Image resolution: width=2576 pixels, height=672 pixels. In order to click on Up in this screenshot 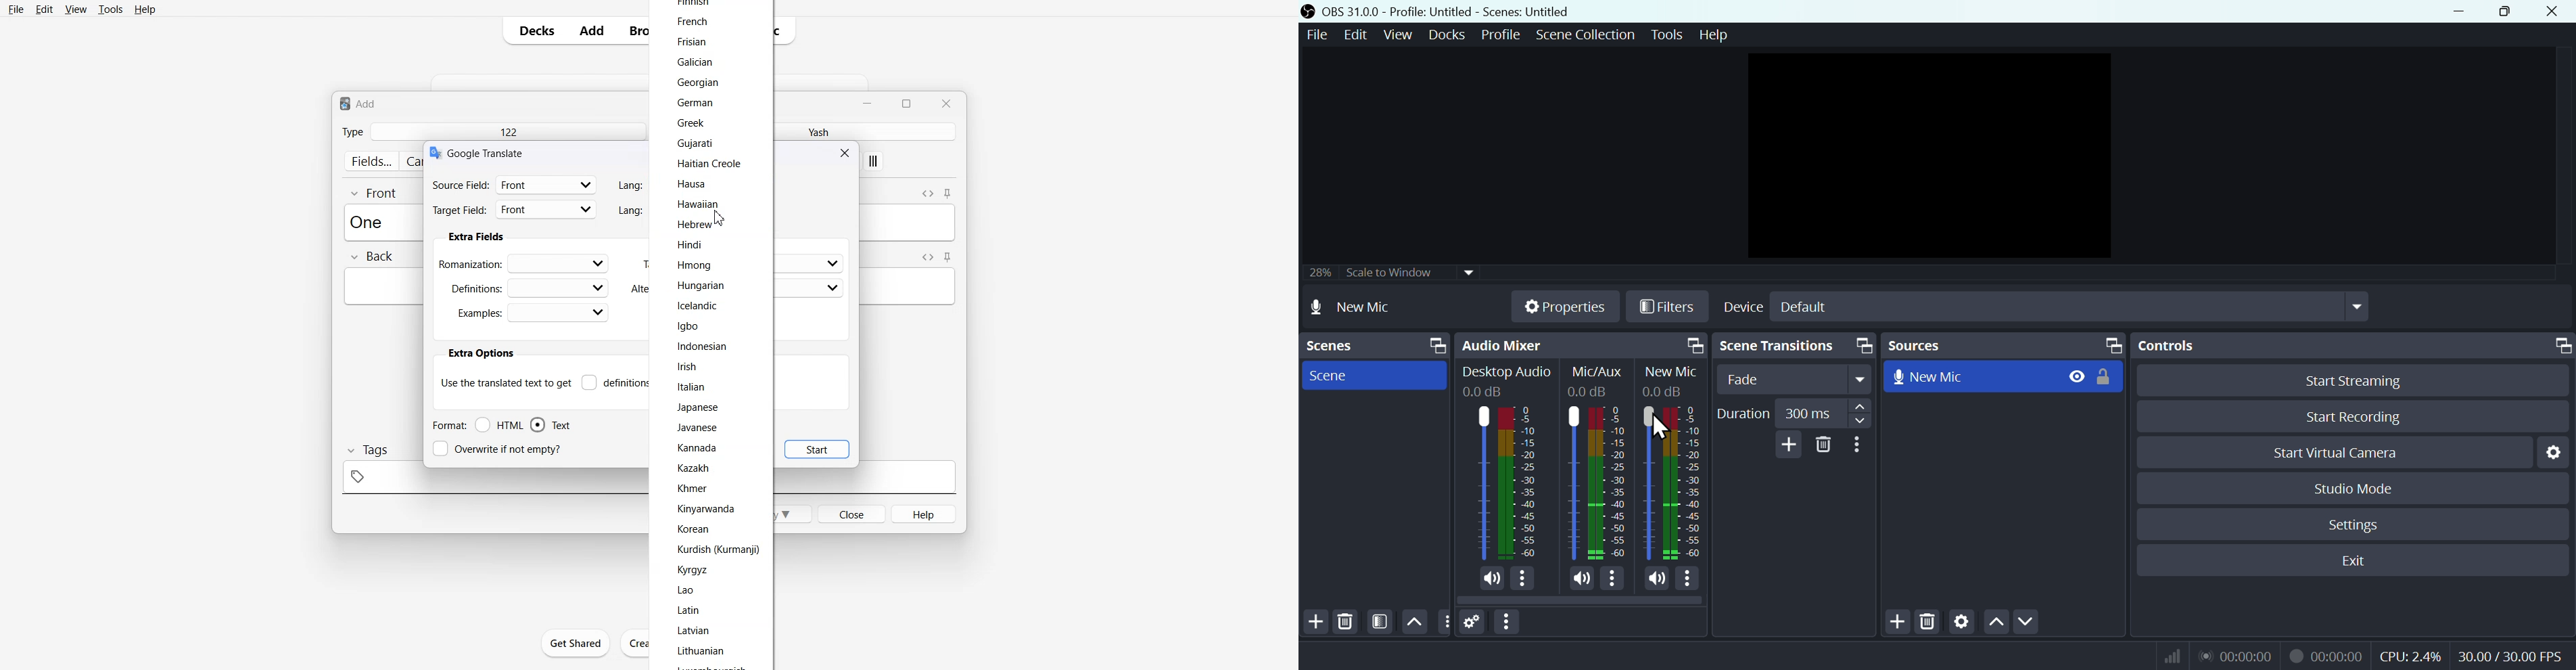, I will do `click(1413, 621)`.